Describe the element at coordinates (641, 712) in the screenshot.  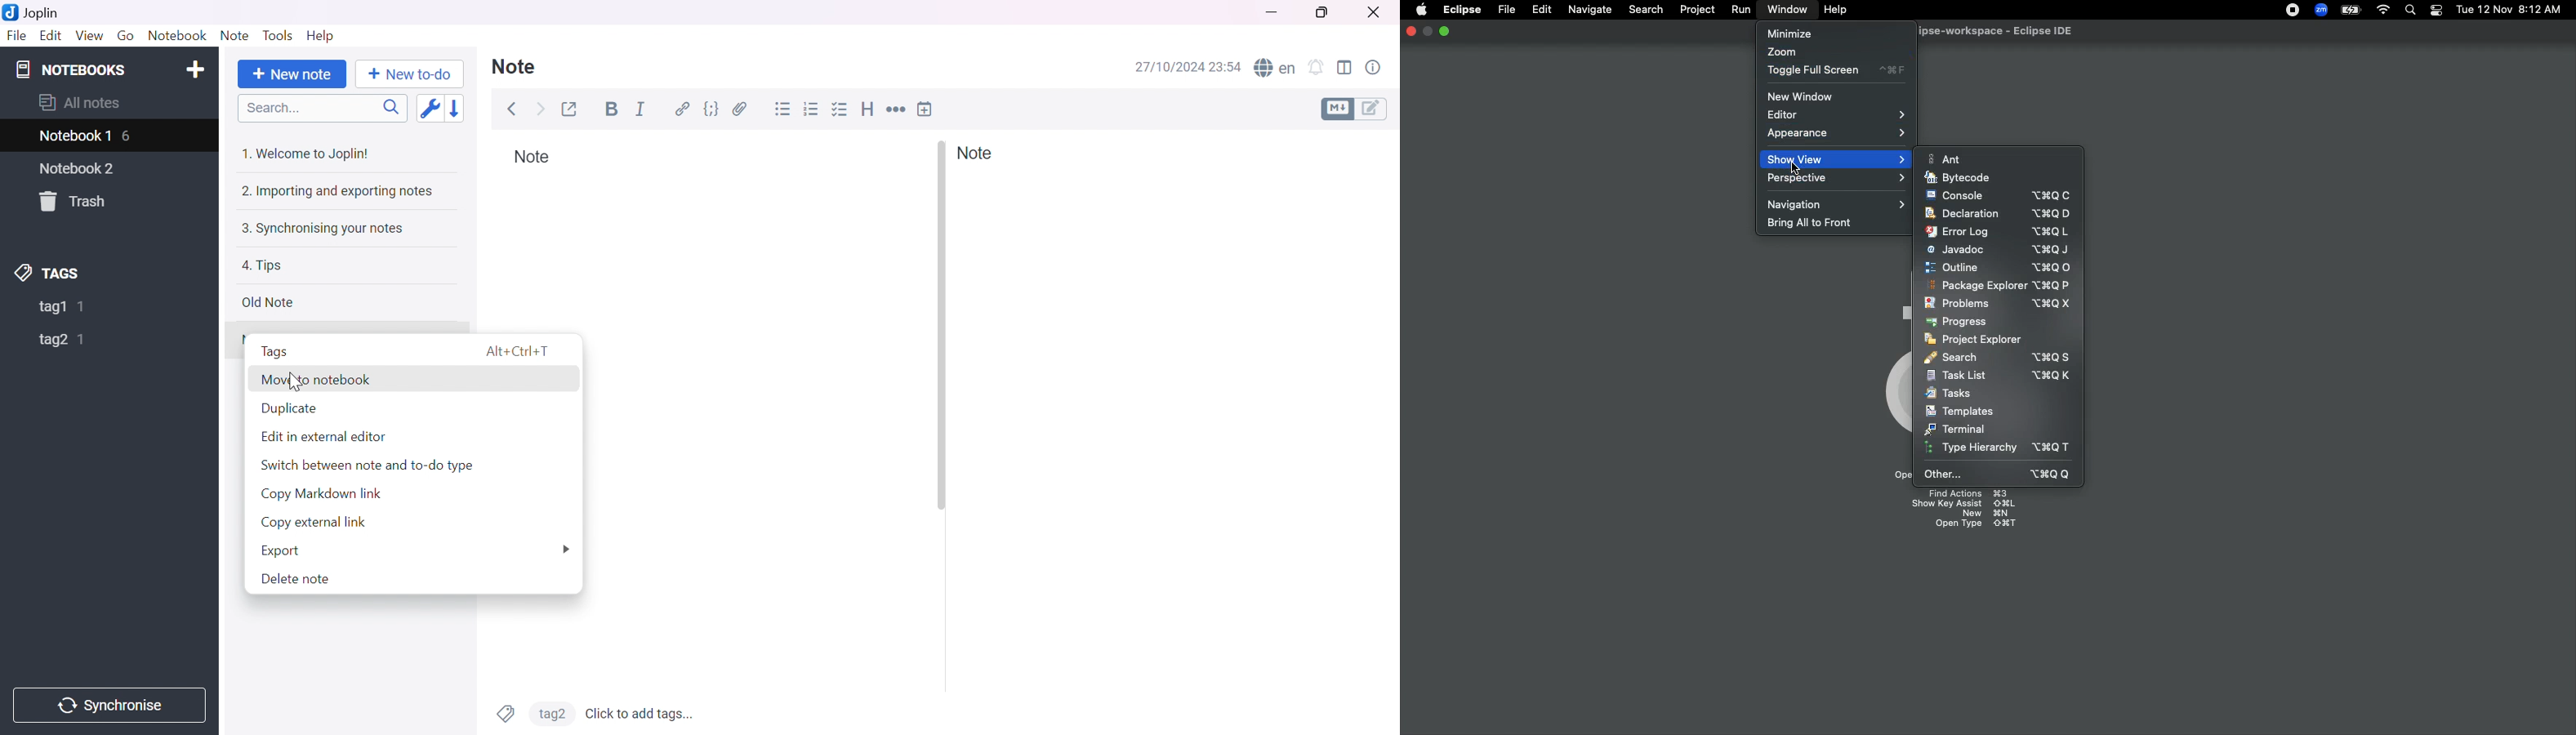
I see `Click to add tags` at that location.